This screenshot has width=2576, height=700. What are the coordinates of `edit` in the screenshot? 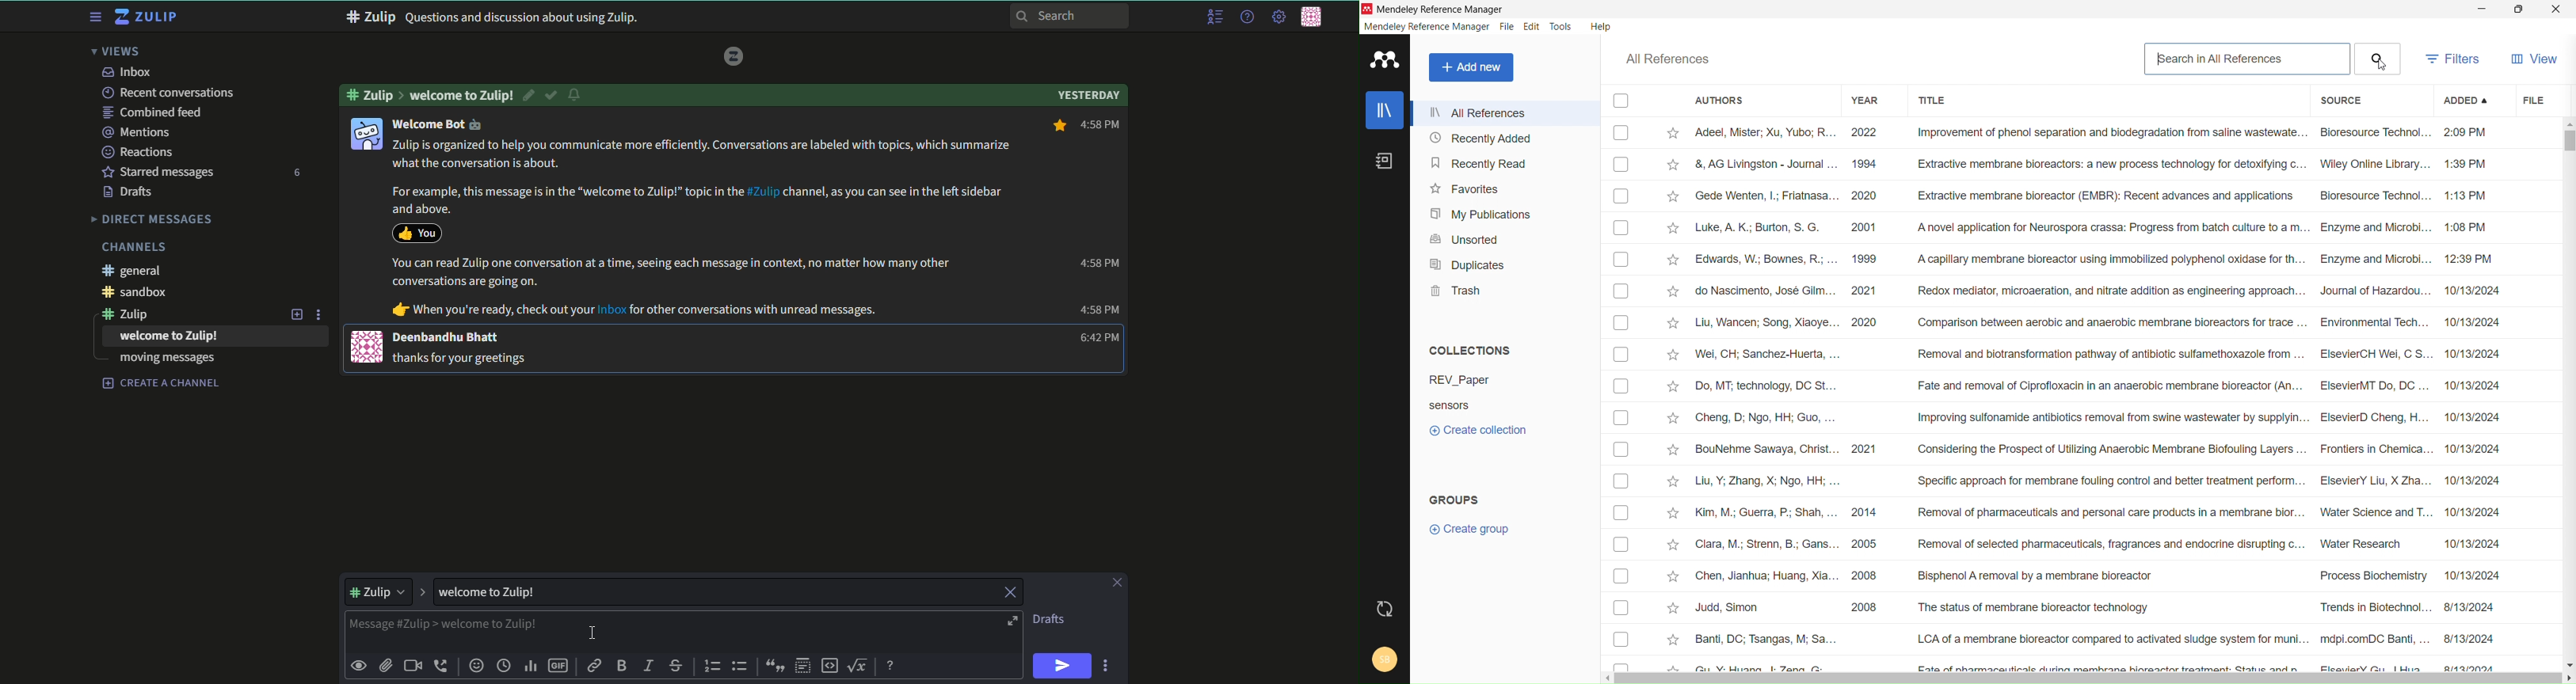 It's located at (530, 95).